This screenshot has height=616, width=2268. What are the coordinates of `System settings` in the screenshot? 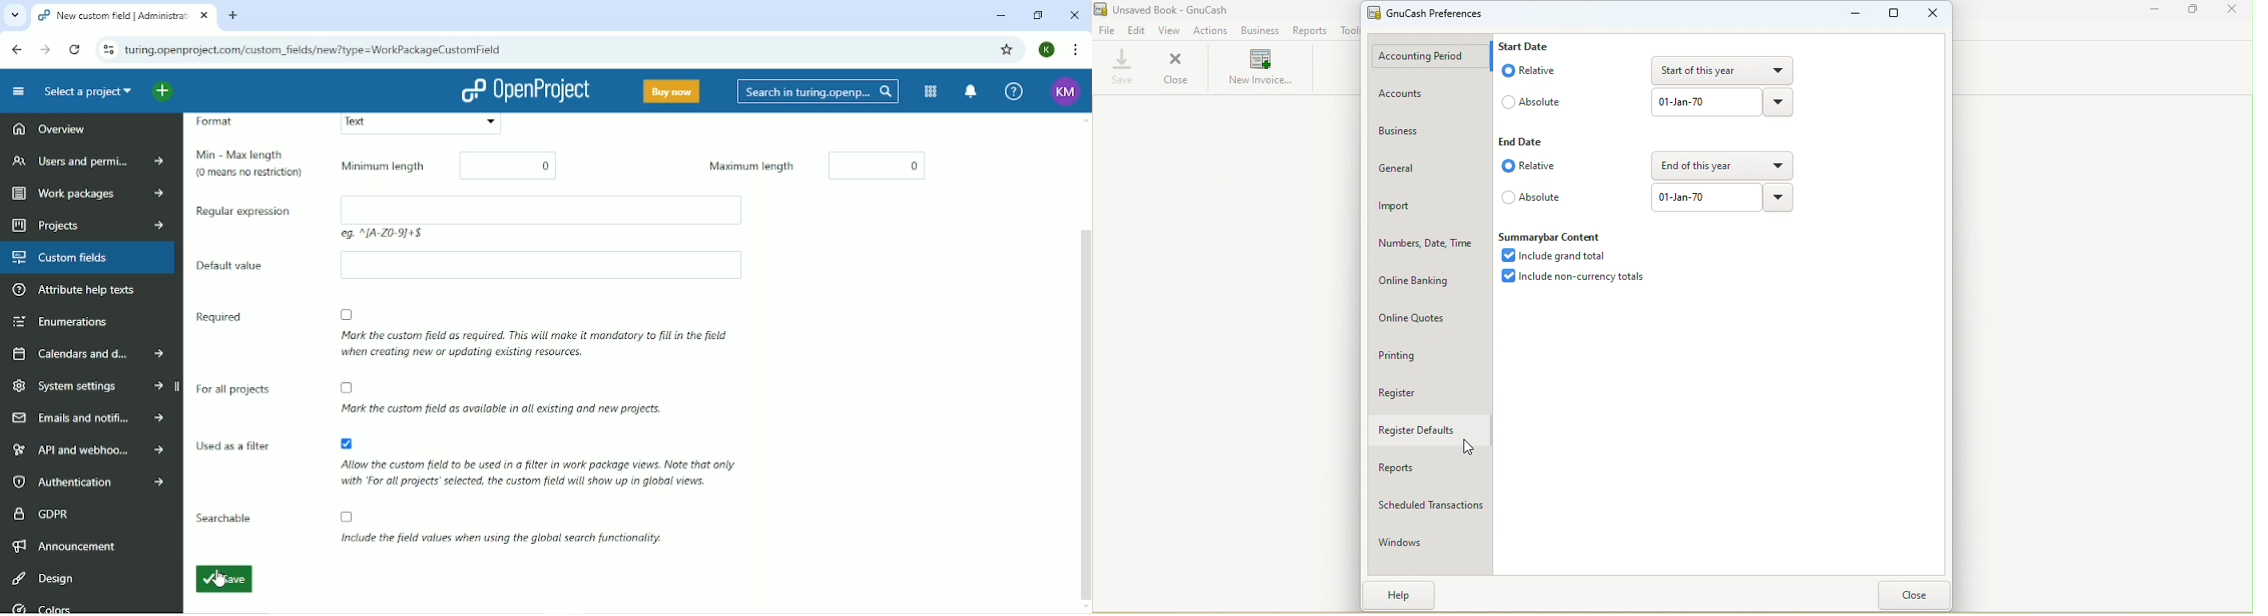 It's located at (90, 388).